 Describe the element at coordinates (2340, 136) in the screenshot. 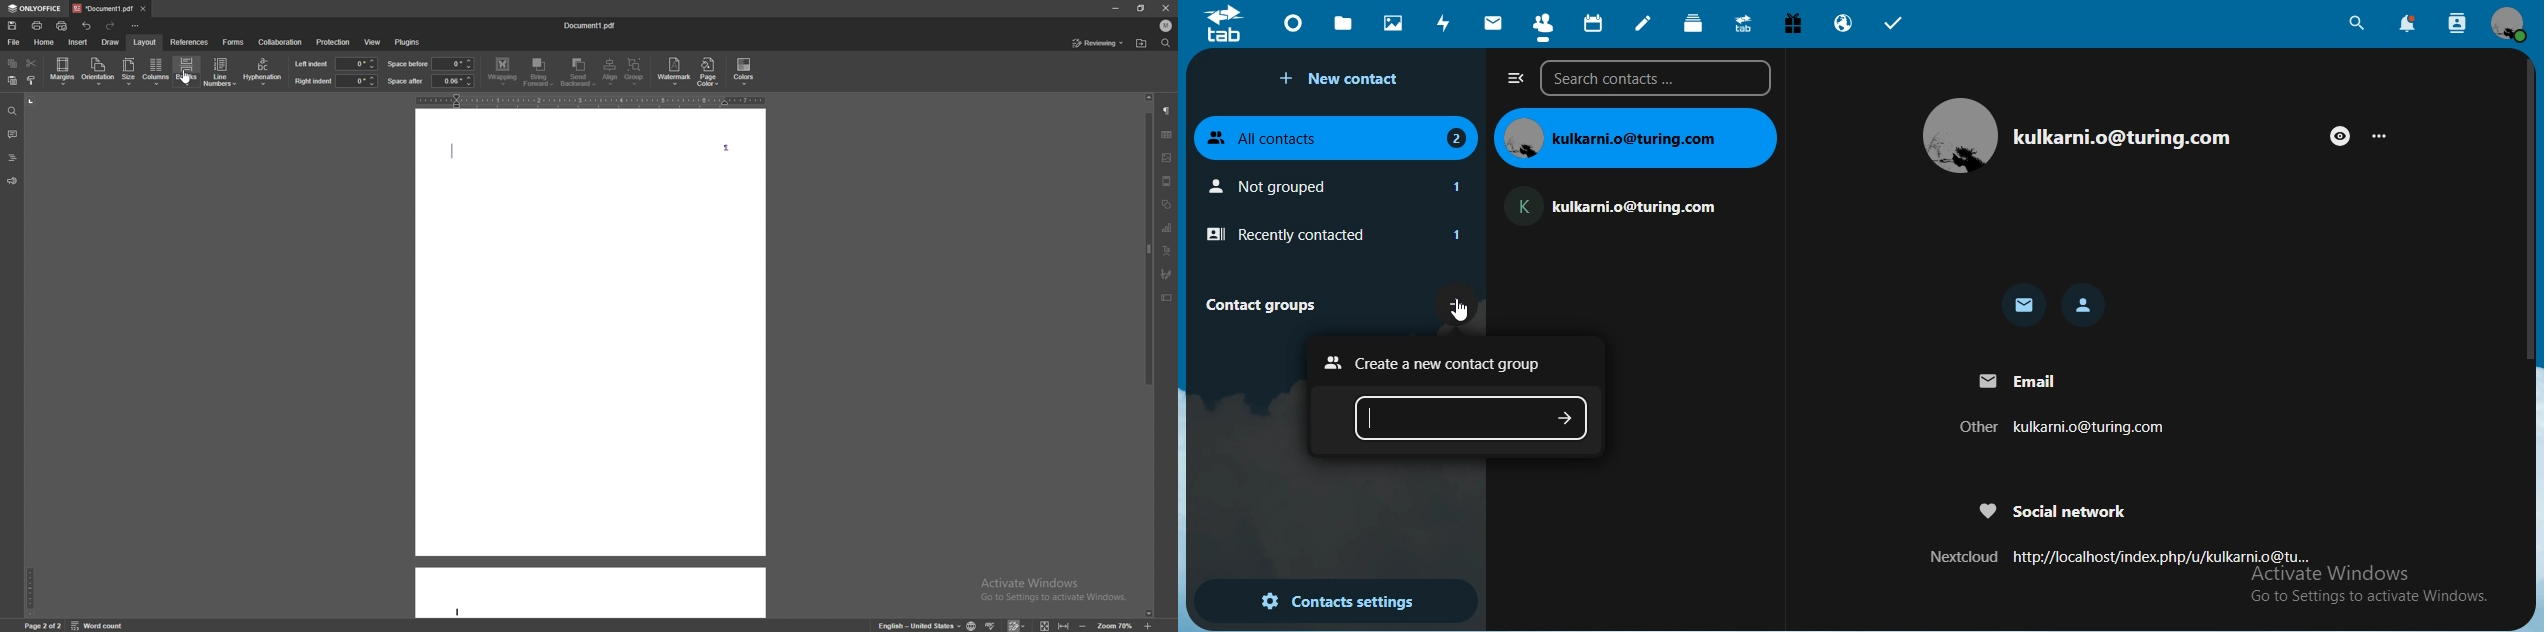

I see `hide` at that location.